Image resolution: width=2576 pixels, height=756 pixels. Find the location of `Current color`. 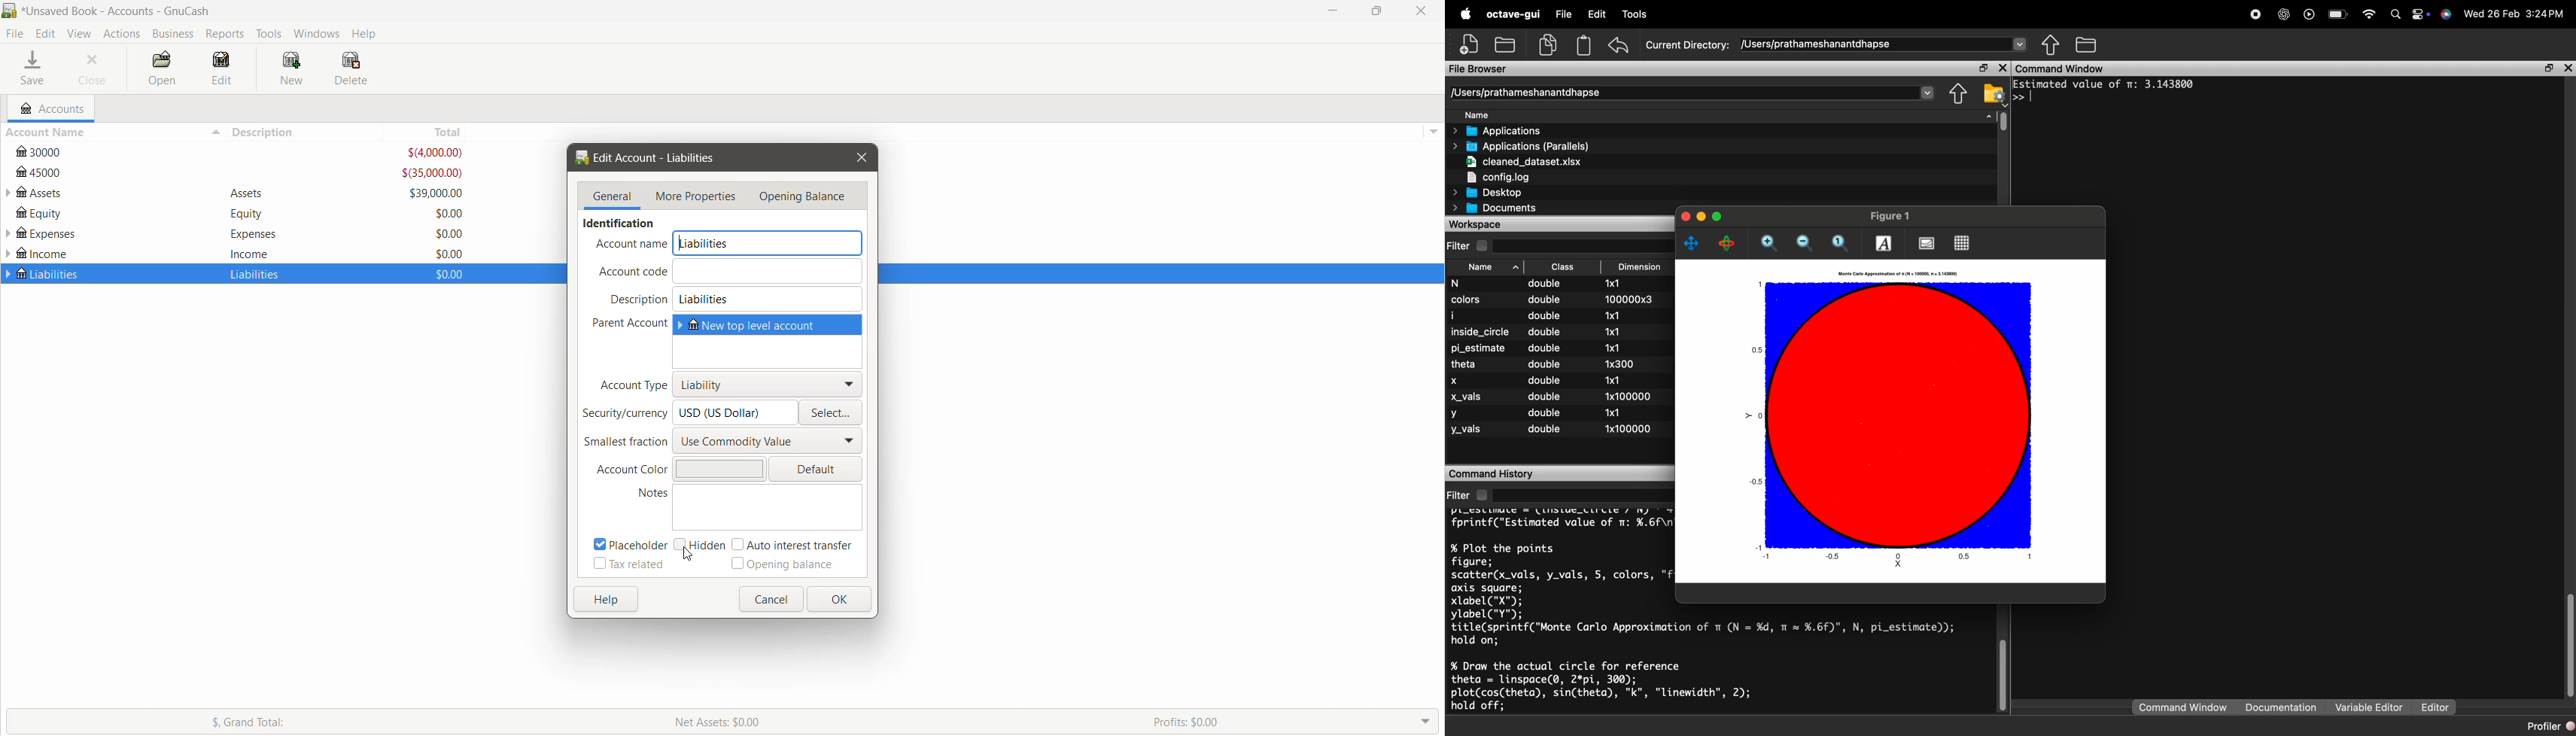

Current color is located at coordinates (717, 468).